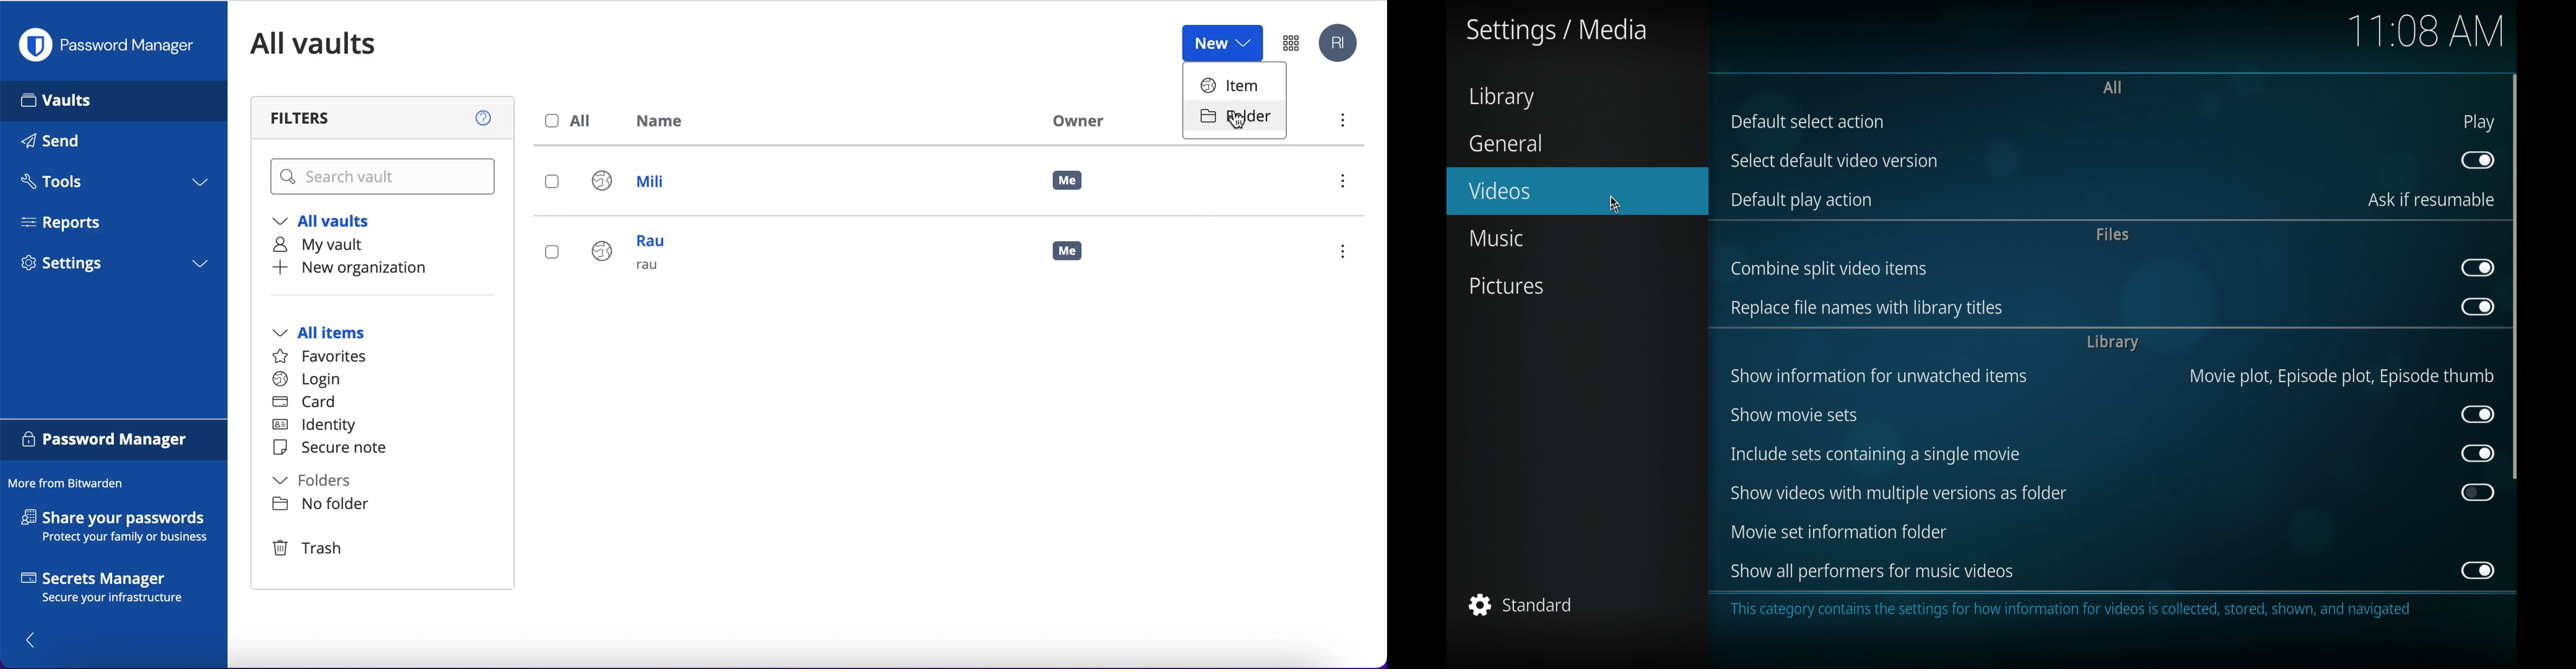 Image resolution: width=2576 pixels, height=672 pixels. I want to click on 11.08  am, so click(2429, 31).